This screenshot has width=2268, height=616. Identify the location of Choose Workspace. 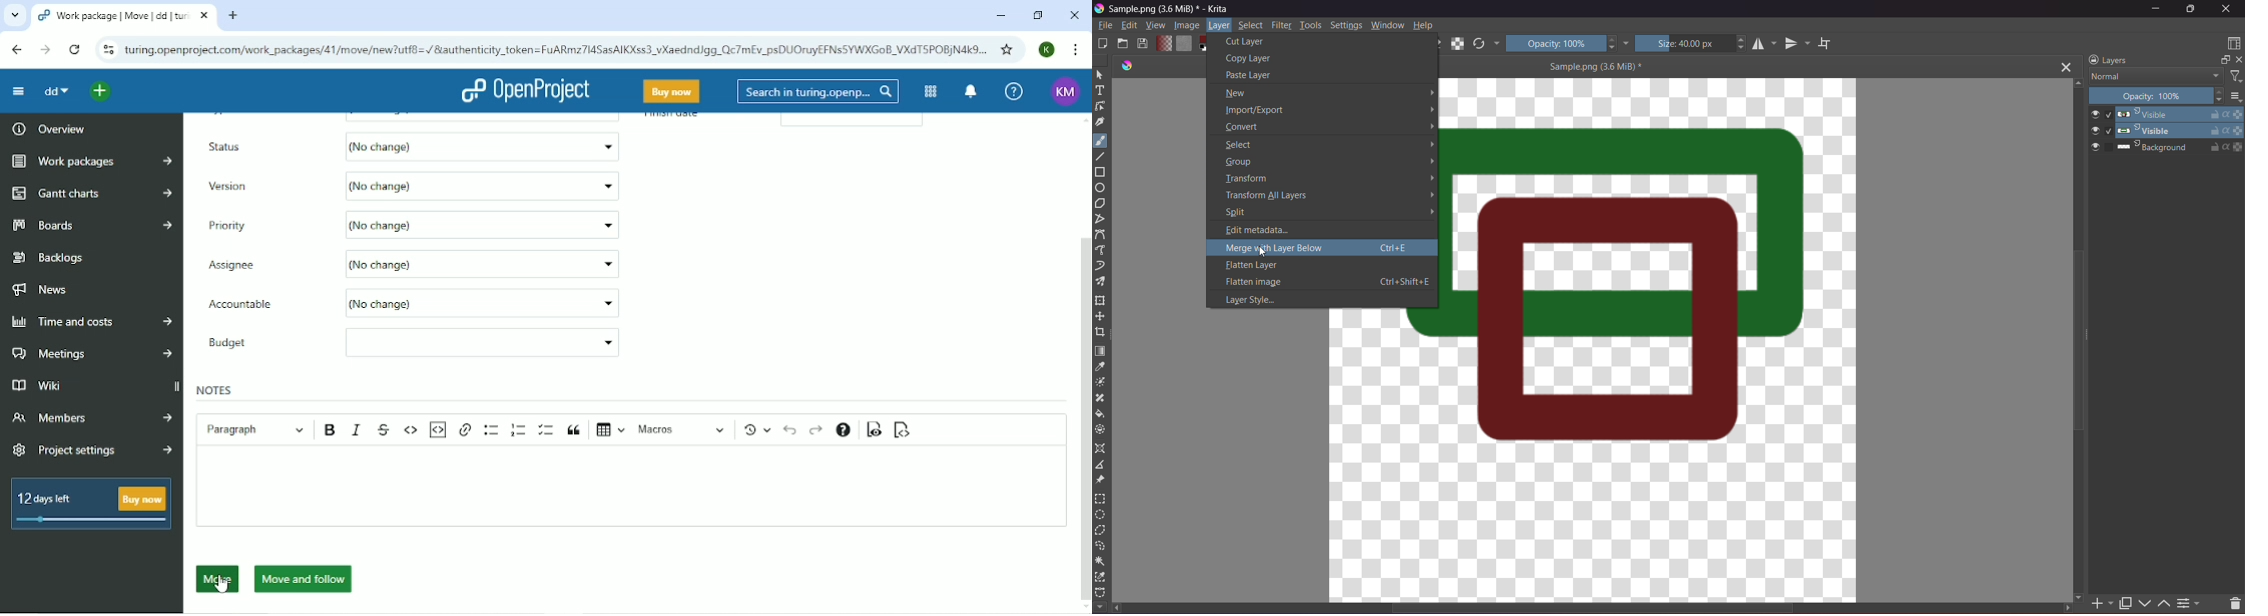
(2232, 44).